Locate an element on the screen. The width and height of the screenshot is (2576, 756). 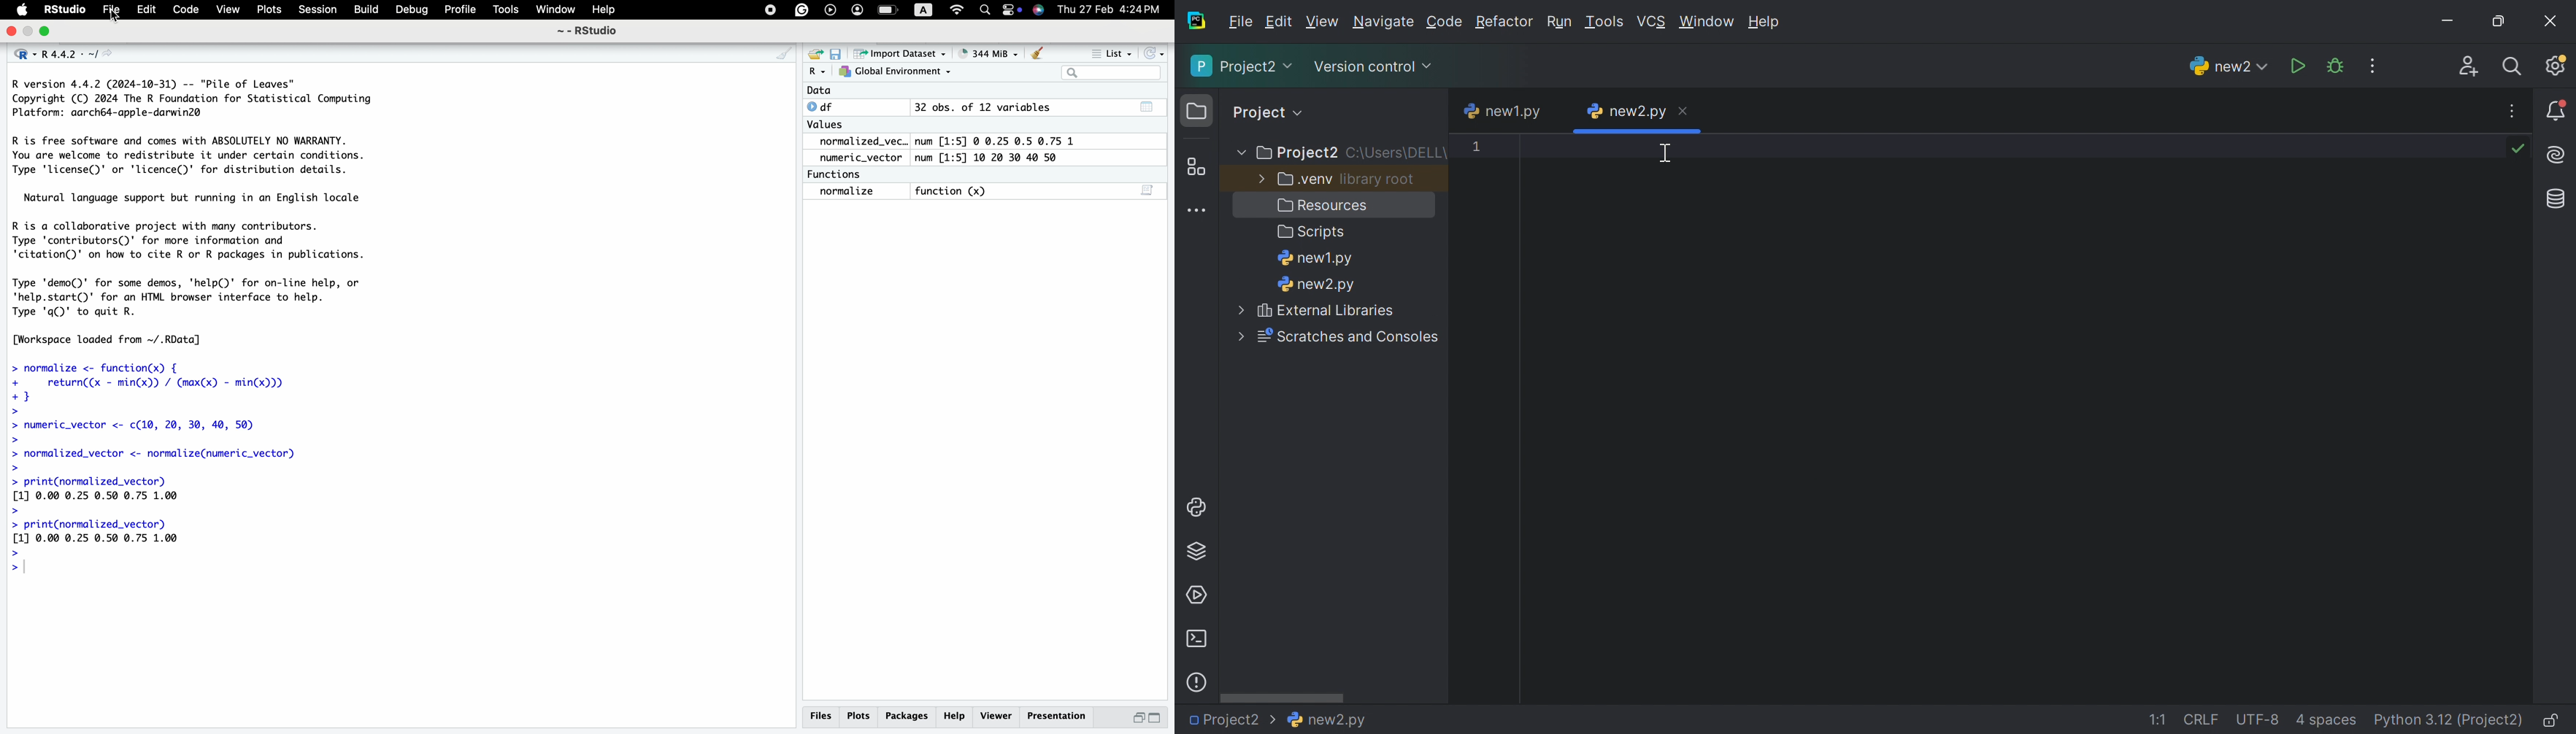
List is located at coordinates (1111, 53).